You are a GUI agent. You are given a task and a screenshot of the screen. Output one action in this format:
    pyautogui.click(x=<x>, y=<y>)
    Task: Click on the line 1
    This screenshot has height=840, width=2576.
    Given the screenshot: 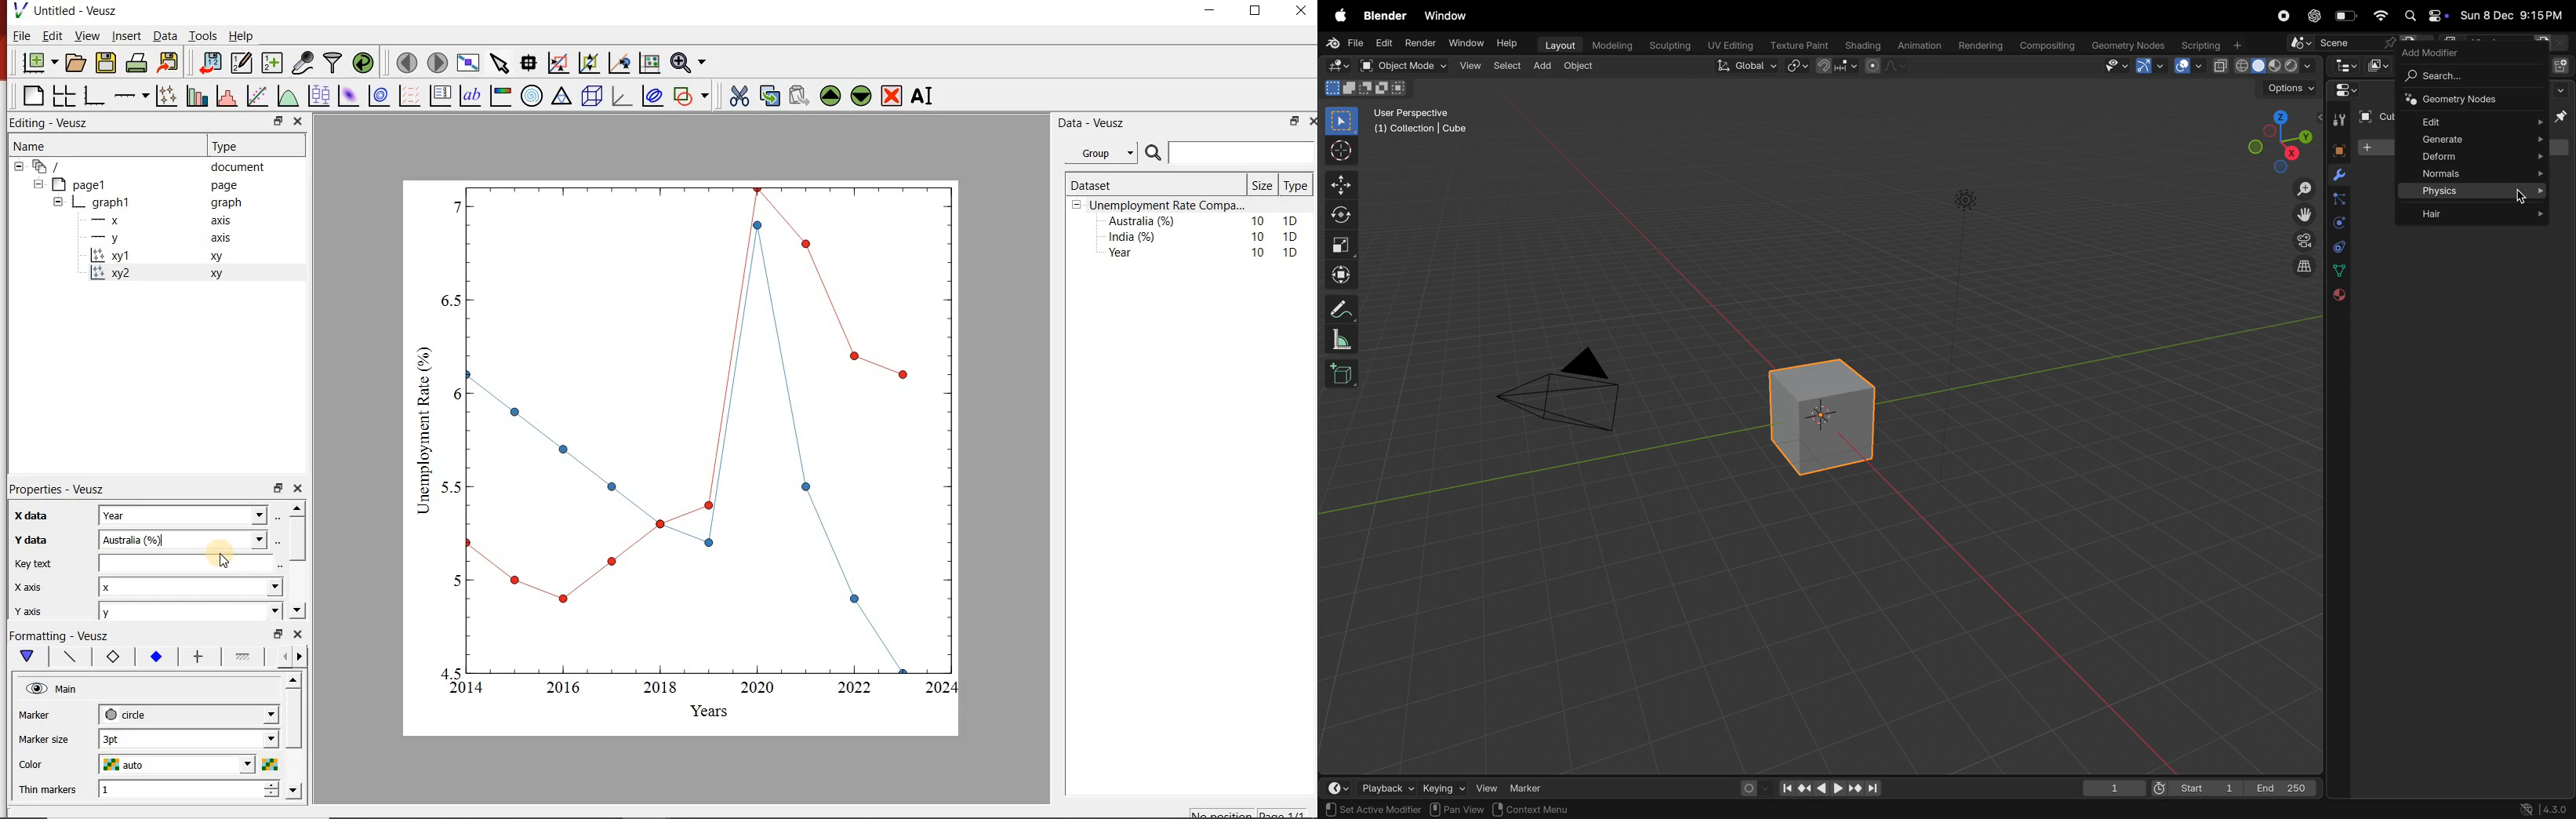 What is the action you would take?
    pyautogui.click(x=243, y=655)
    